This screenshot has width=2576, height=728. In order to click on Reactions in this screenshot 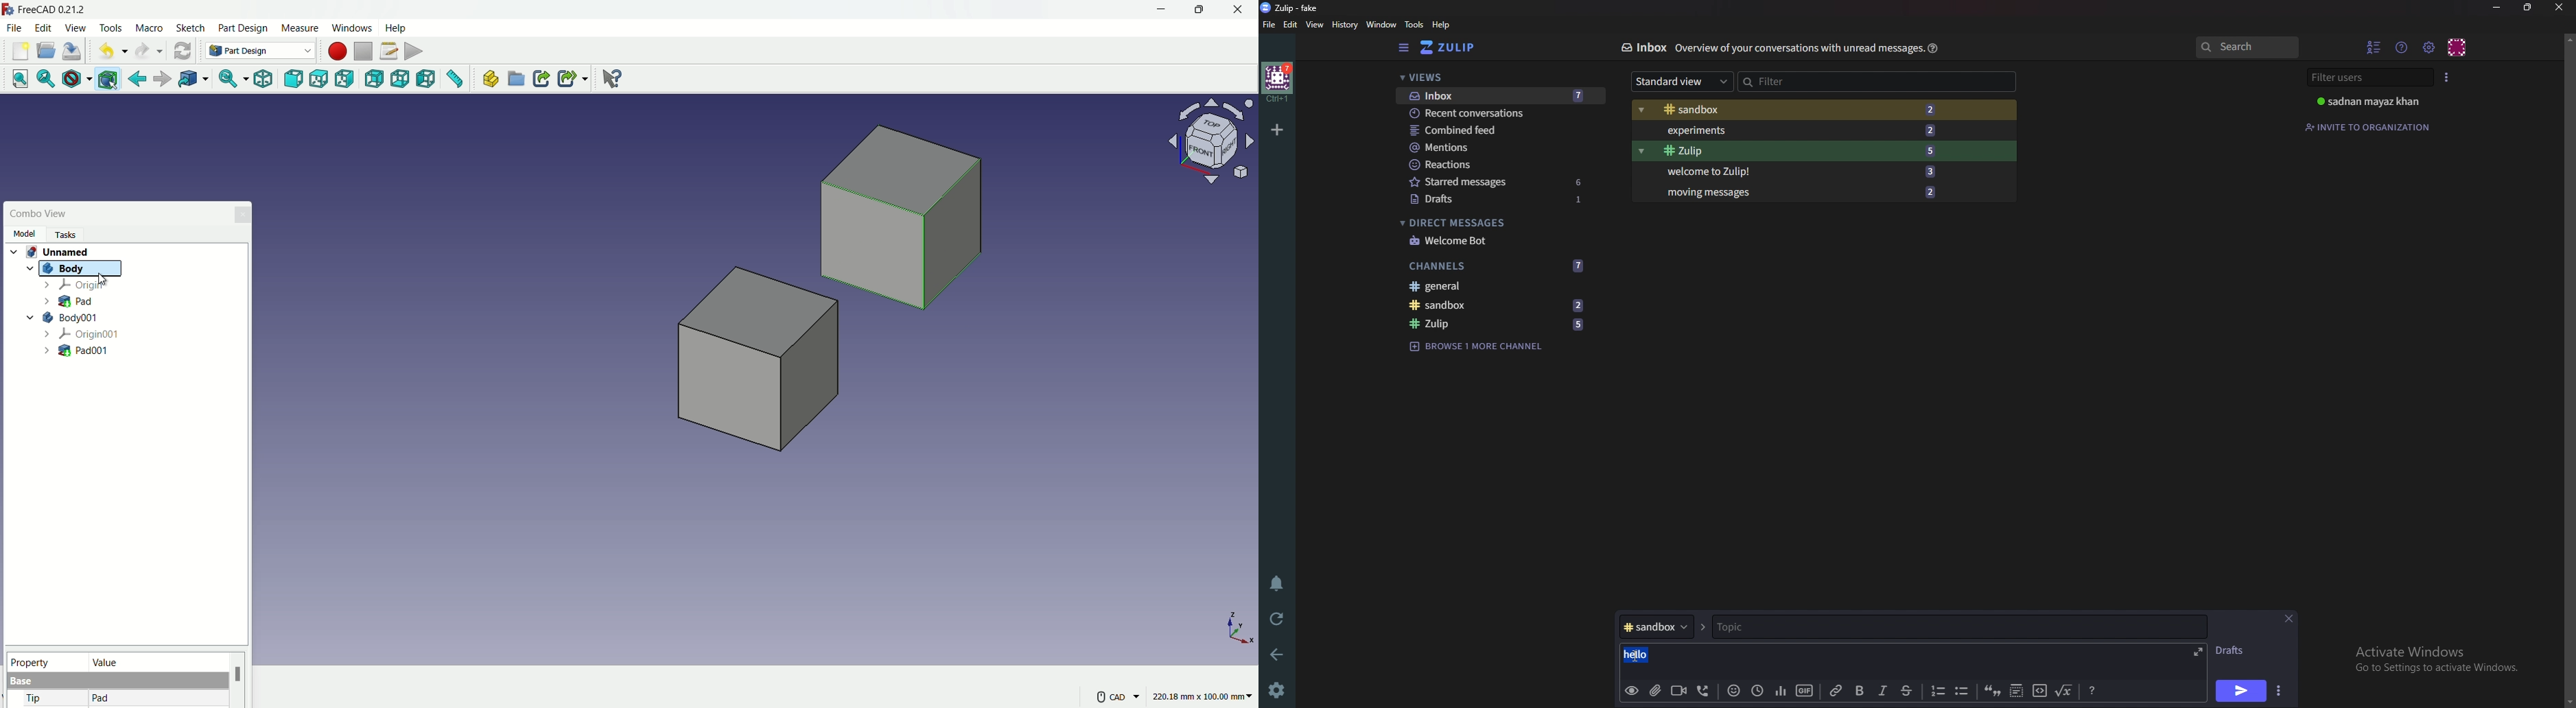, I will do `click(1496, 165)`.